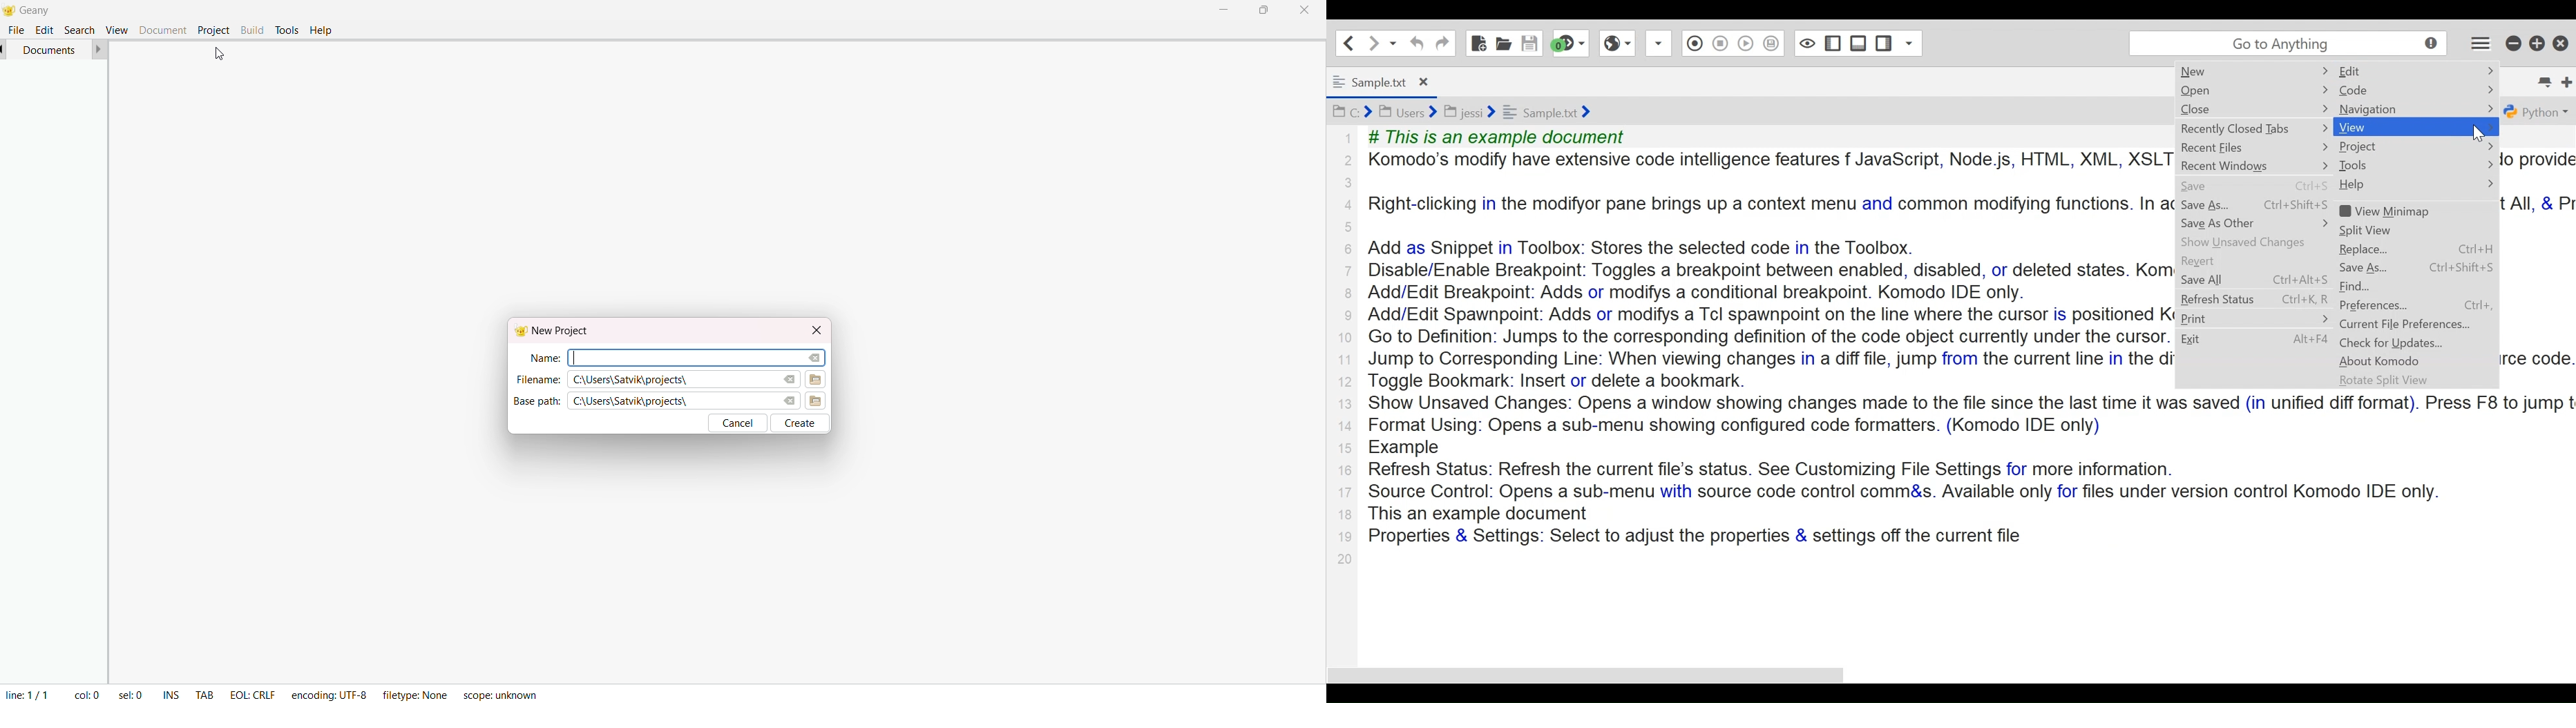 This screenshot has width=2576, height=728. What do you see at coordinates (4, 49) in the screenshot?
I see `back` at bounding box center [4, 49].